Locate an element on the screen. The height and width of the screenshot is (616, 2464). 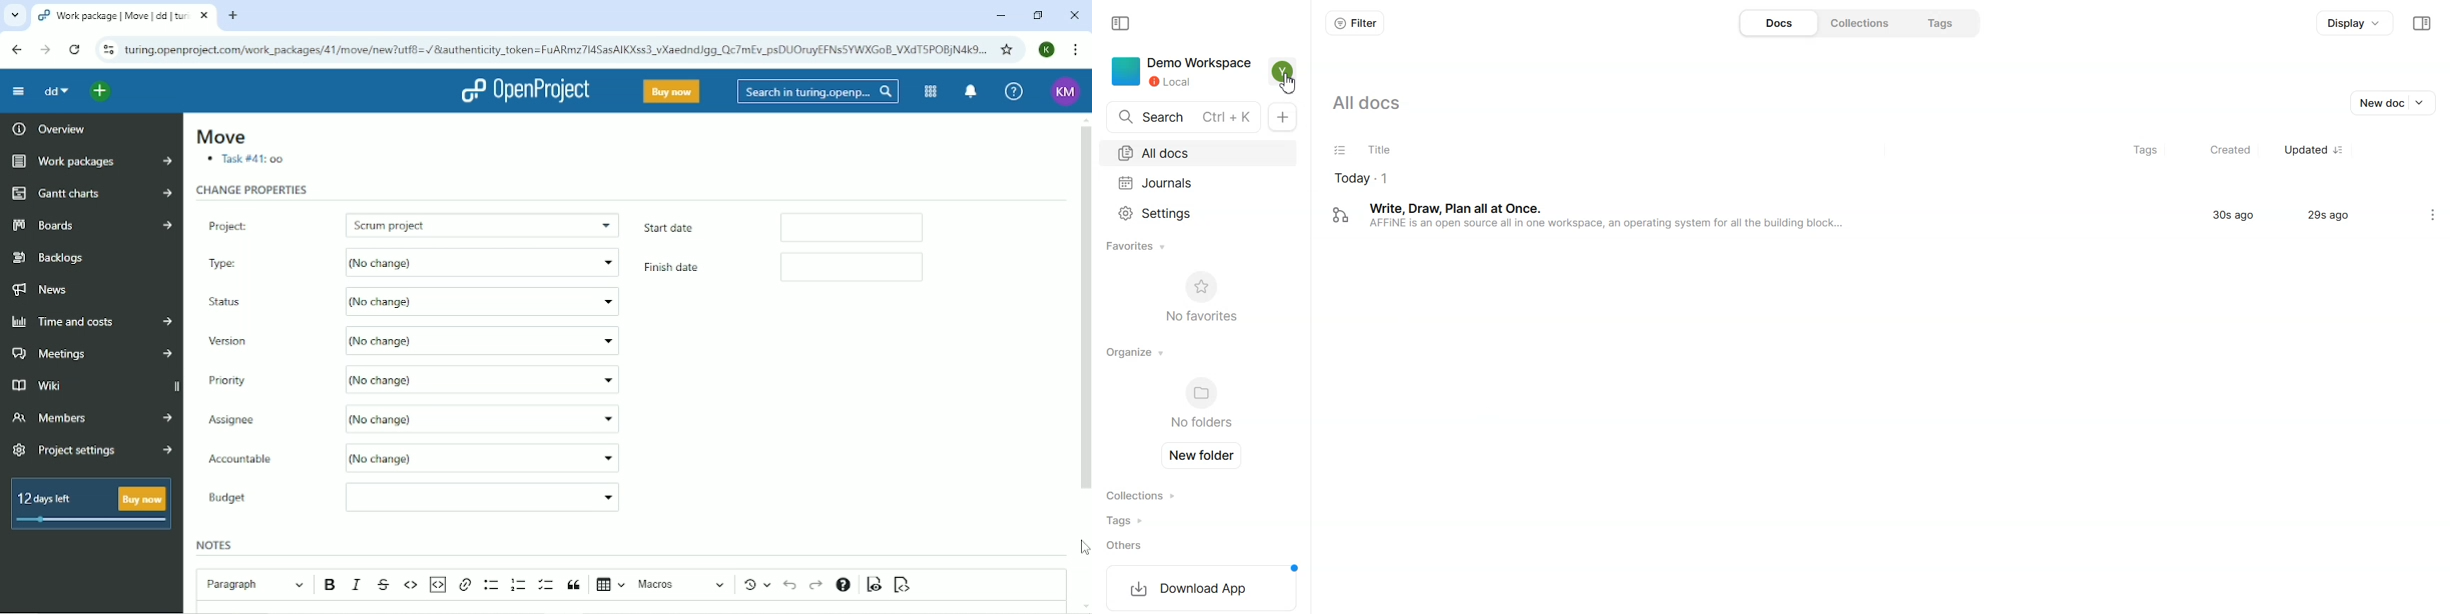
Tags is located at coordinates (2137, 150).